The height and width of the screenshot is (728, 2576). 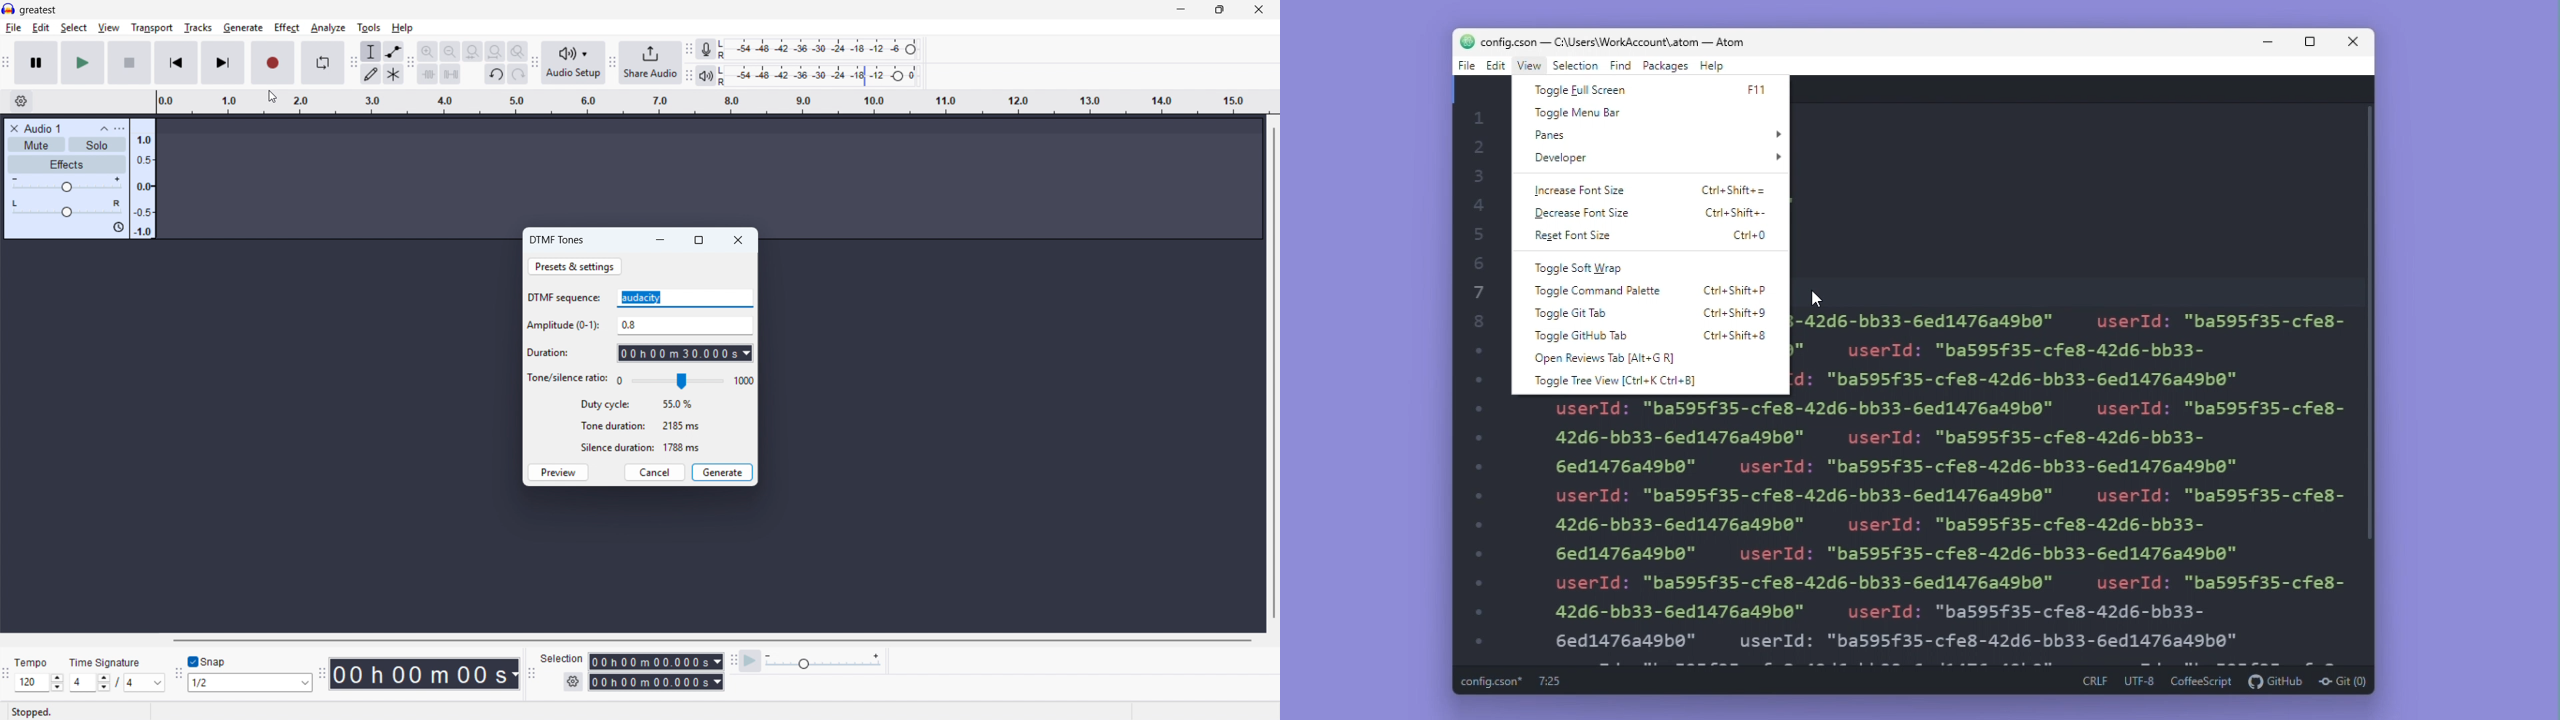 I want to click on enter D T M F sequence , so click(x=685, y=298).